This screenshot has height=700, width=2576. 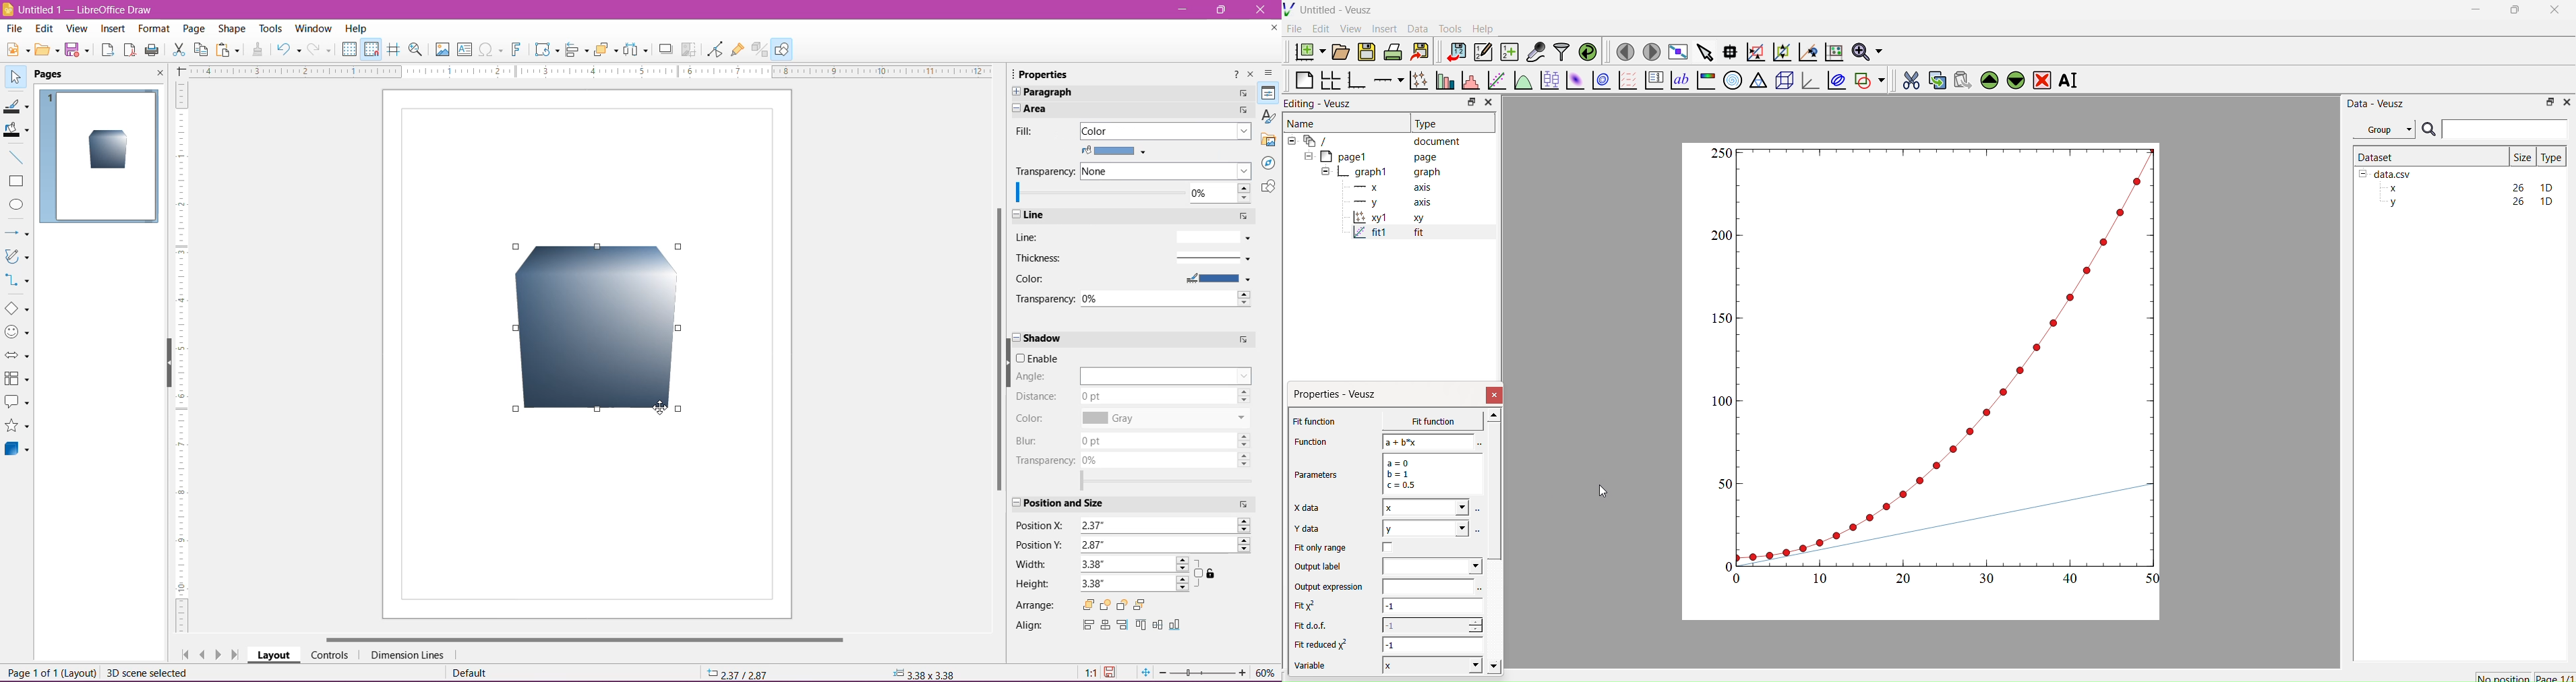 What do you see at coordinates (1271, 30) in the screenshot?
I see `Close Document` at bounding box center [1271, 30].